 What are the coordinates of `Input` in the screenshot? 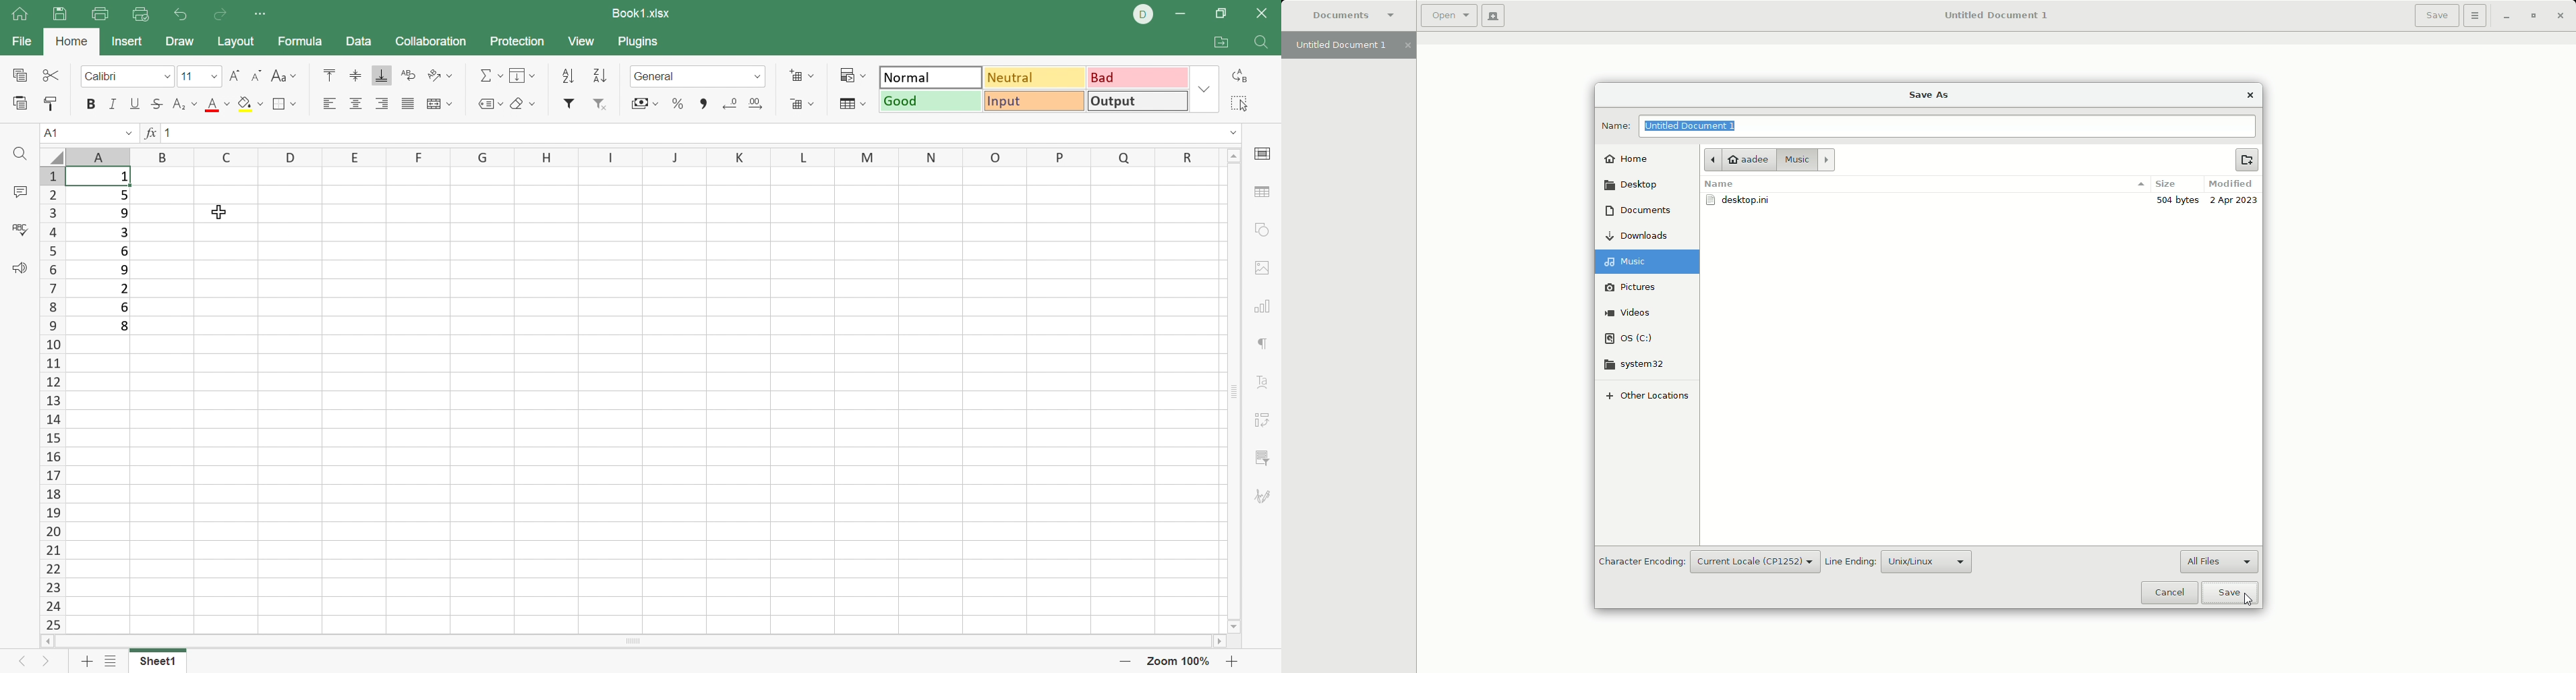 It's located at (1035, 101).